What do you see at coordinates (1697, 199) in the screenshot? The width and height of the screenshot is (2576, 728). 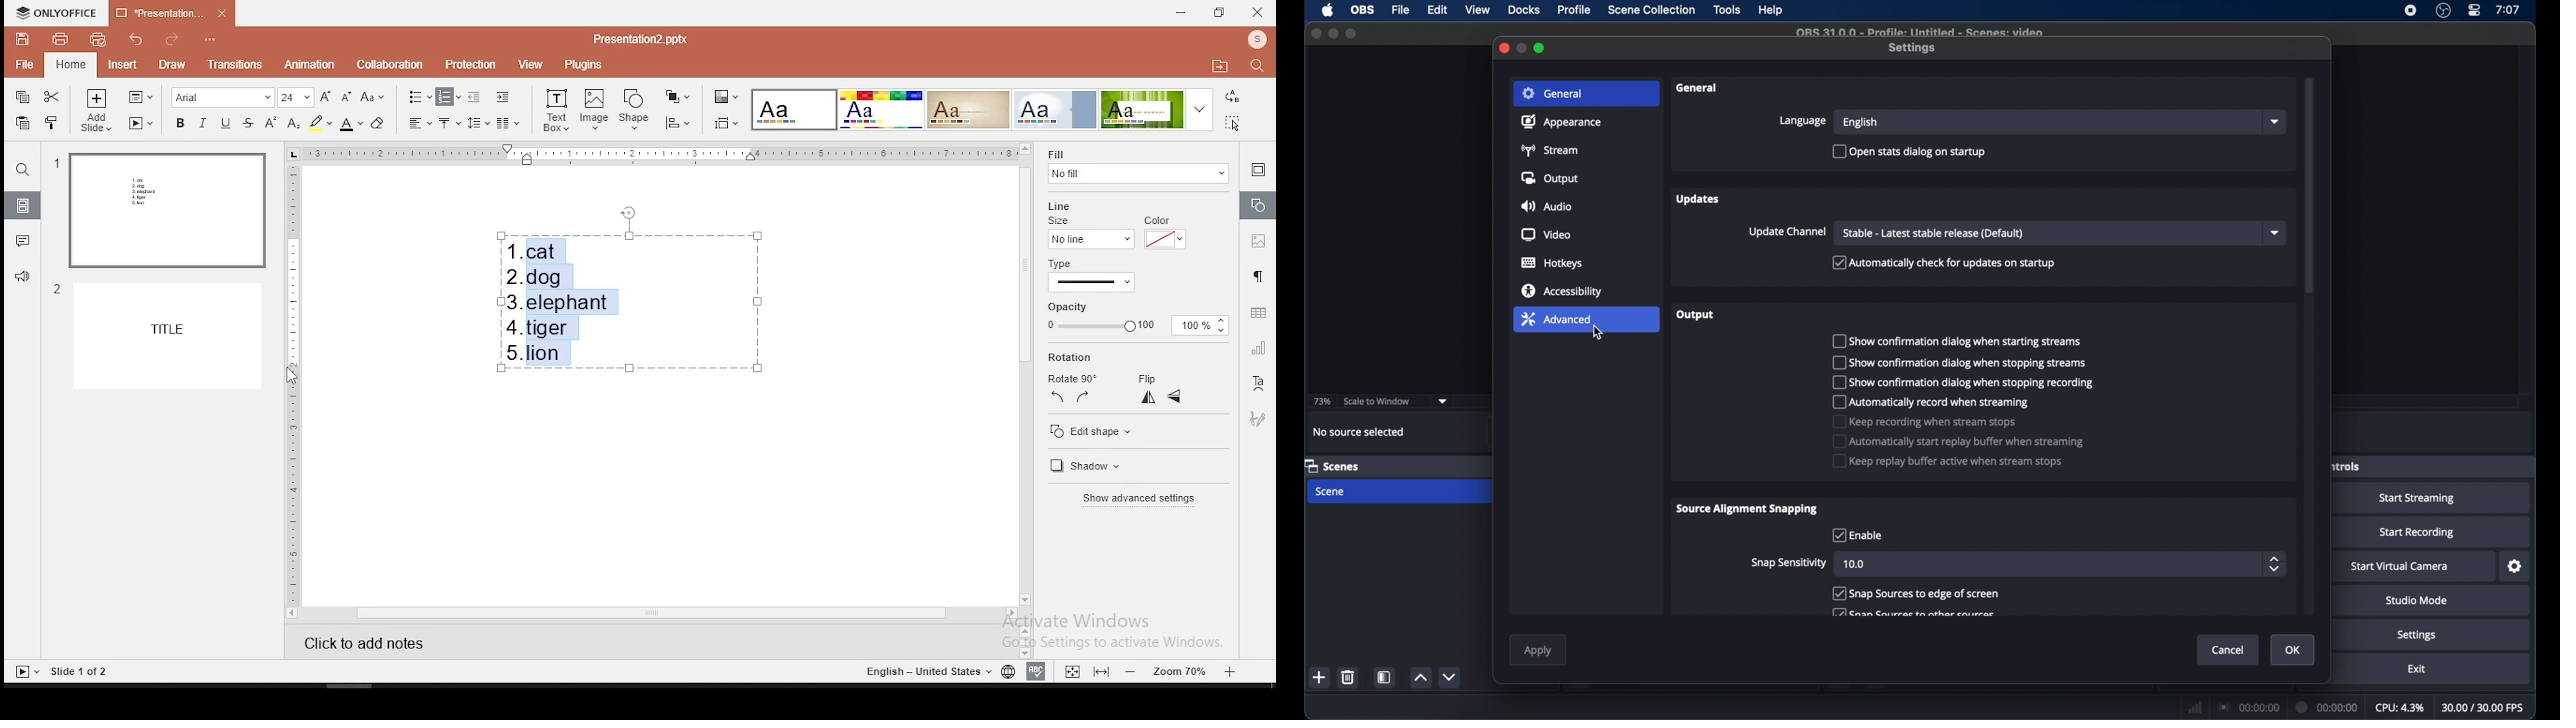 I see `updates` at bounding box center [1697, 199].